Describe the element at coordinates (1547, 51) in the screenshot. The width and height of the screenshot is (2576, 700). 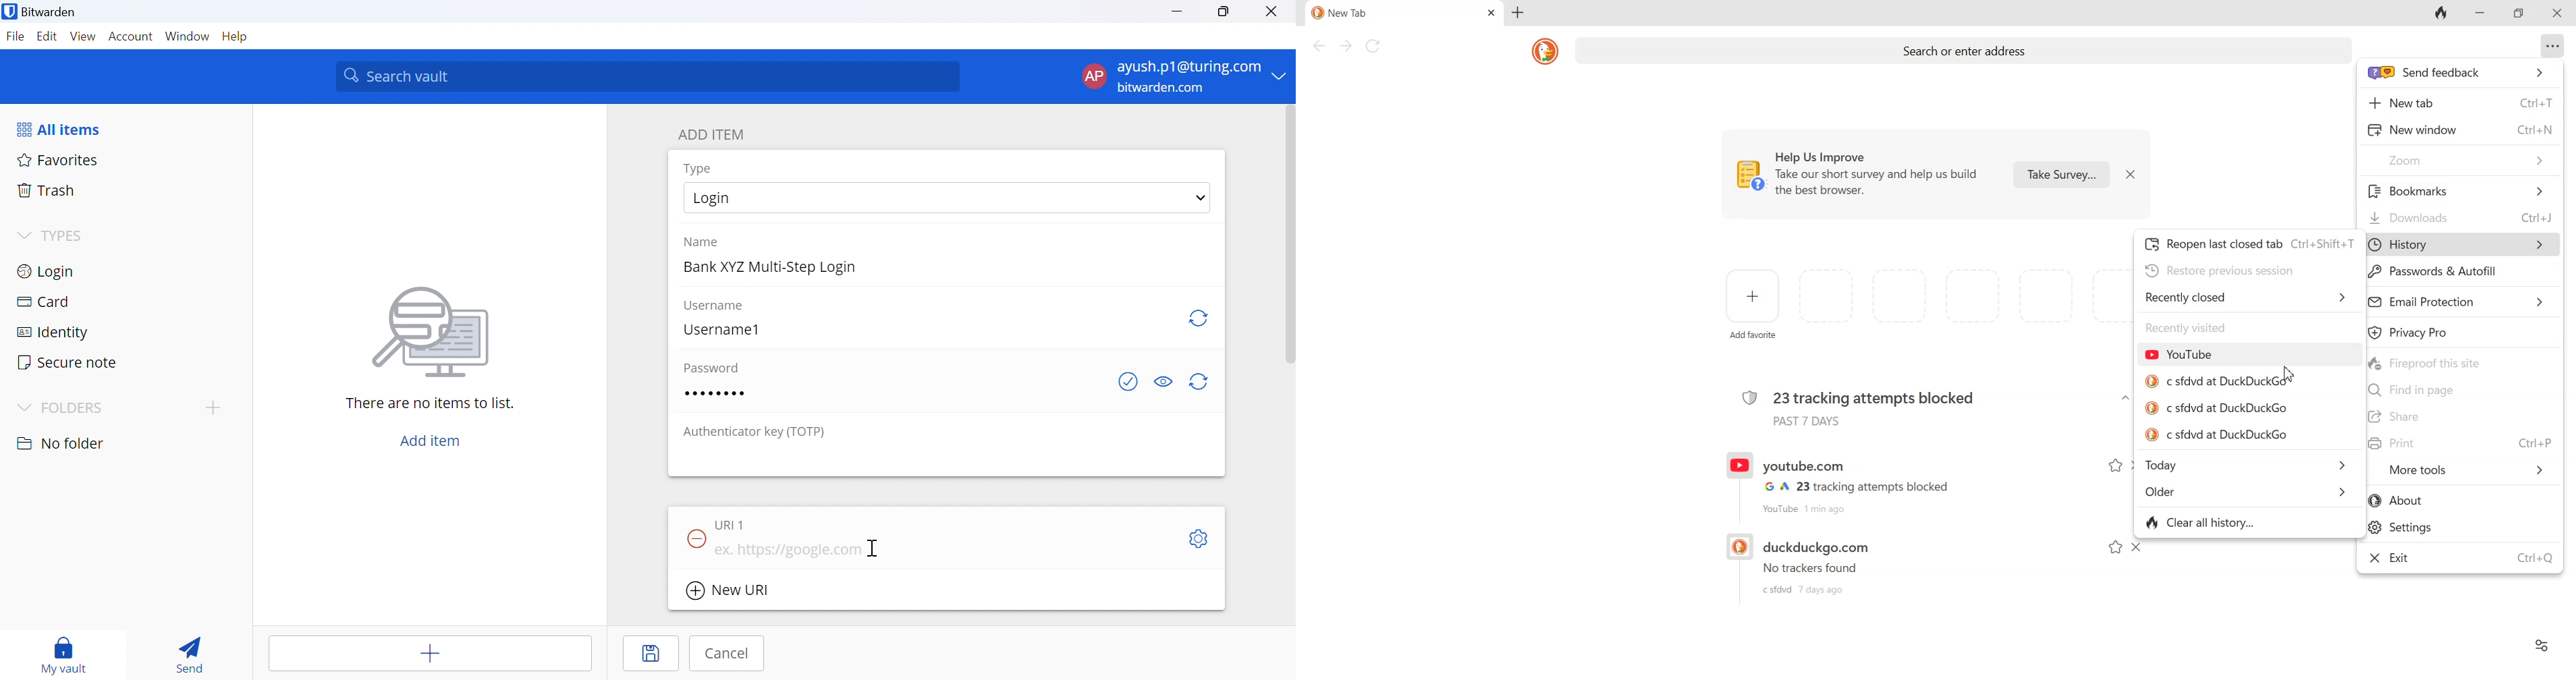
I see `DuckDuckGo logo` at that location.